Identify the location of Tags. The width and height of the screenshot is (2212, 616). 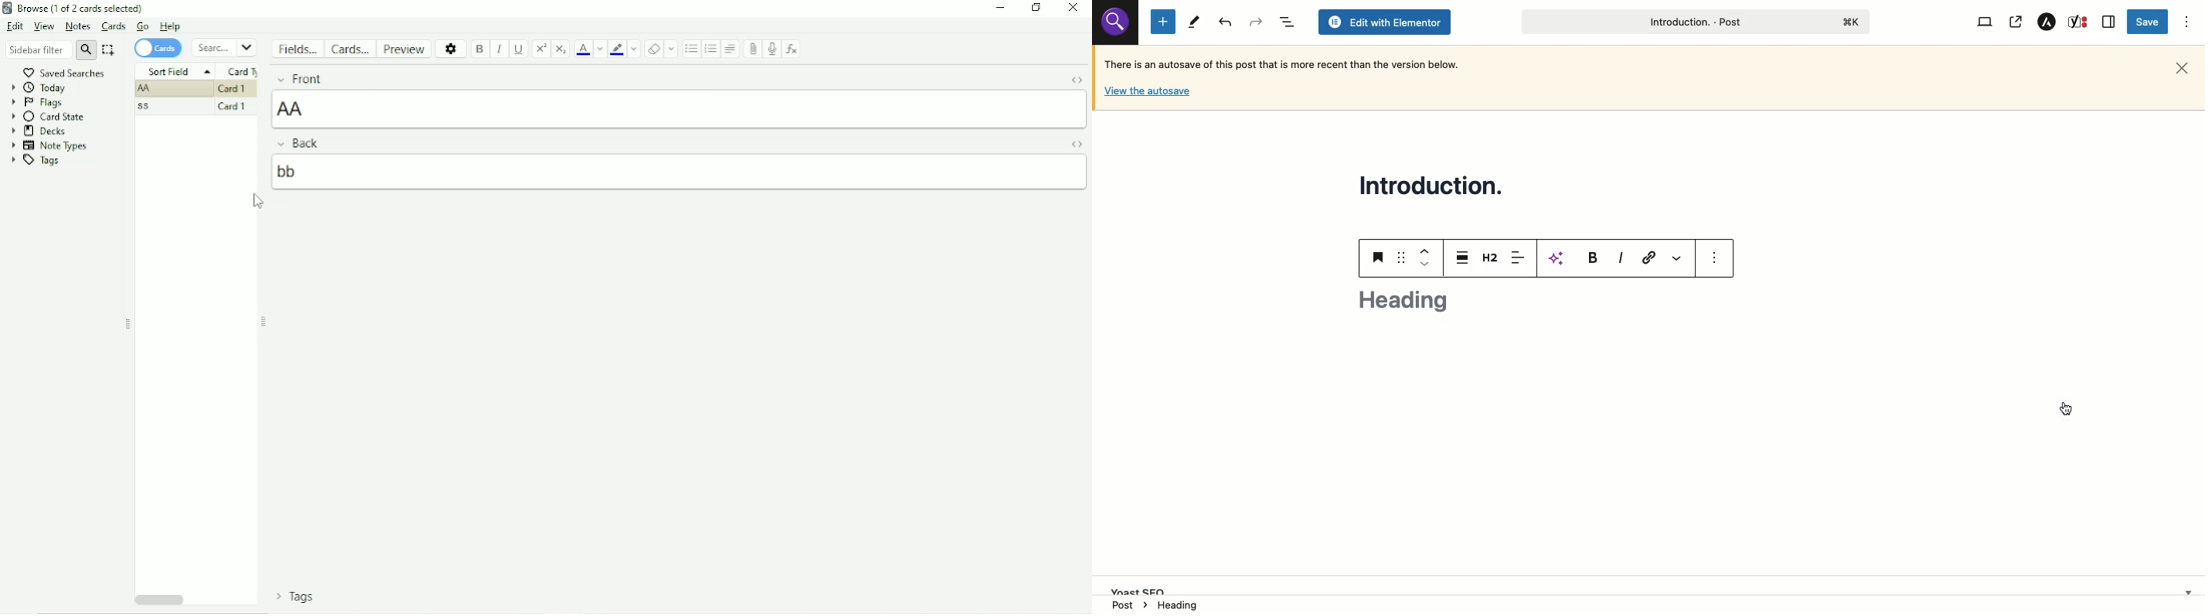
(36, 160).